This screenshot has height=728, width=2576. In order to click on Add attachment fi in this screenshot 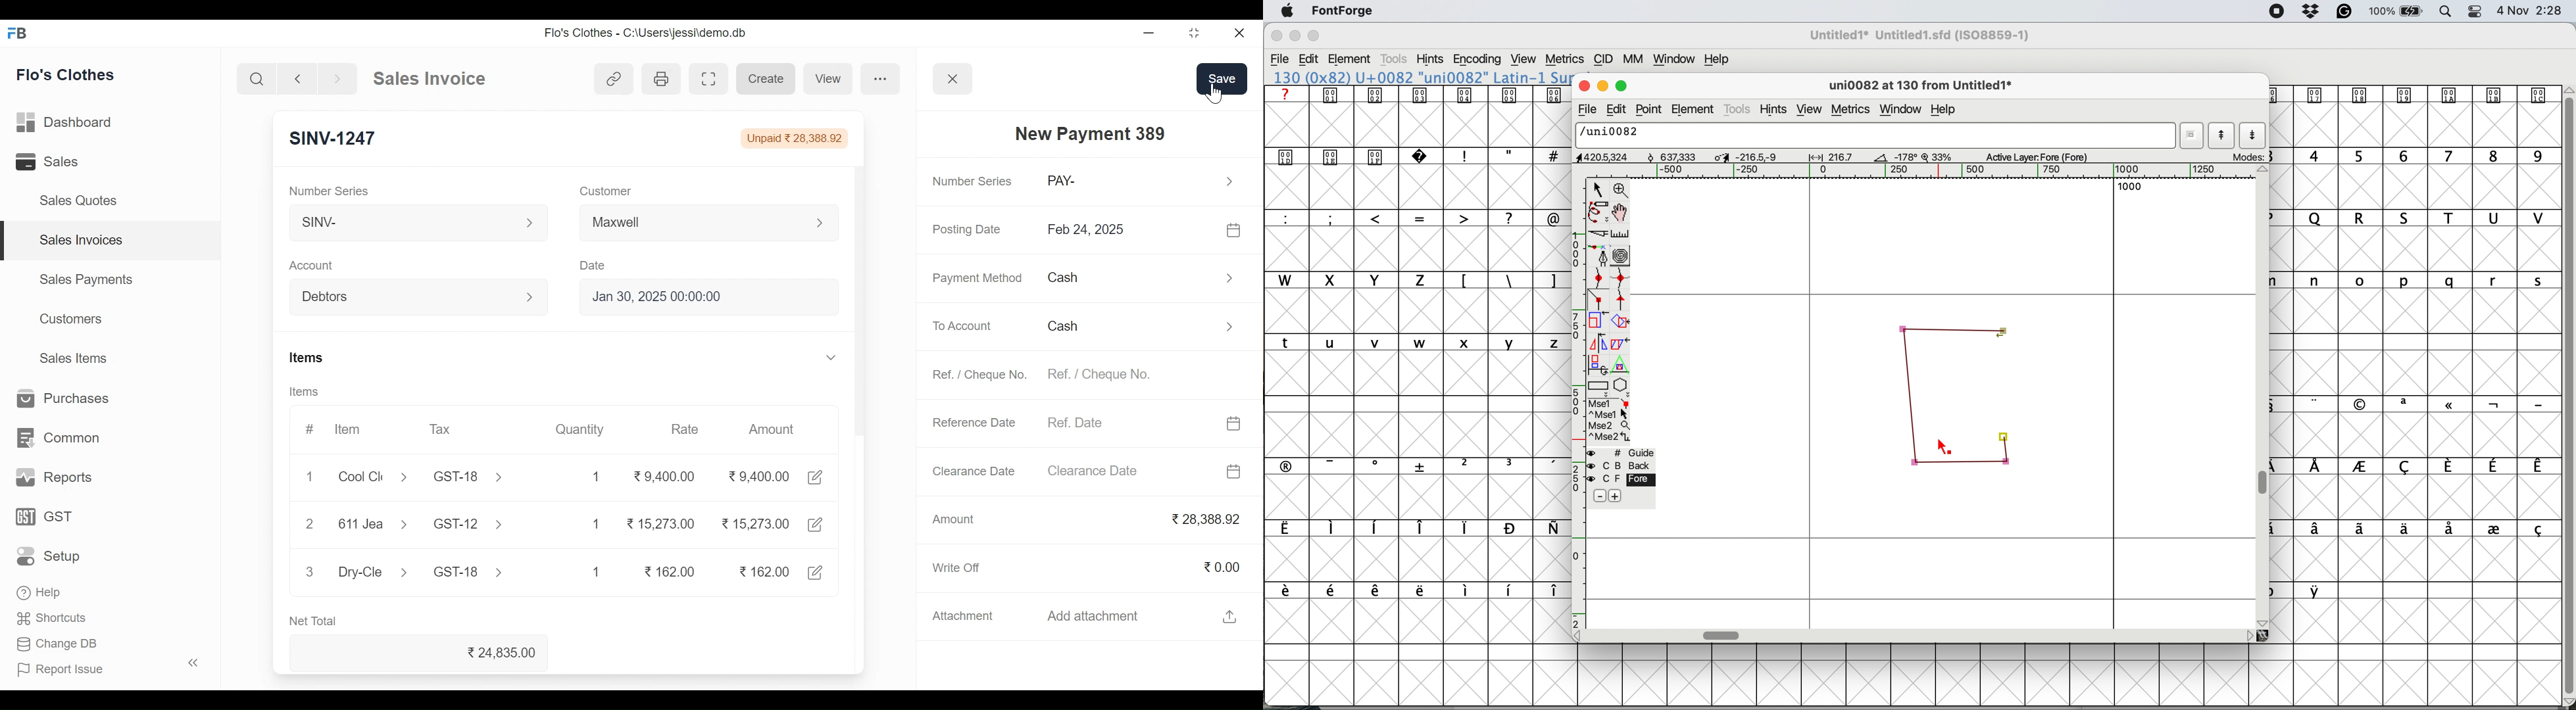, I will do `click(1143, 617)`.